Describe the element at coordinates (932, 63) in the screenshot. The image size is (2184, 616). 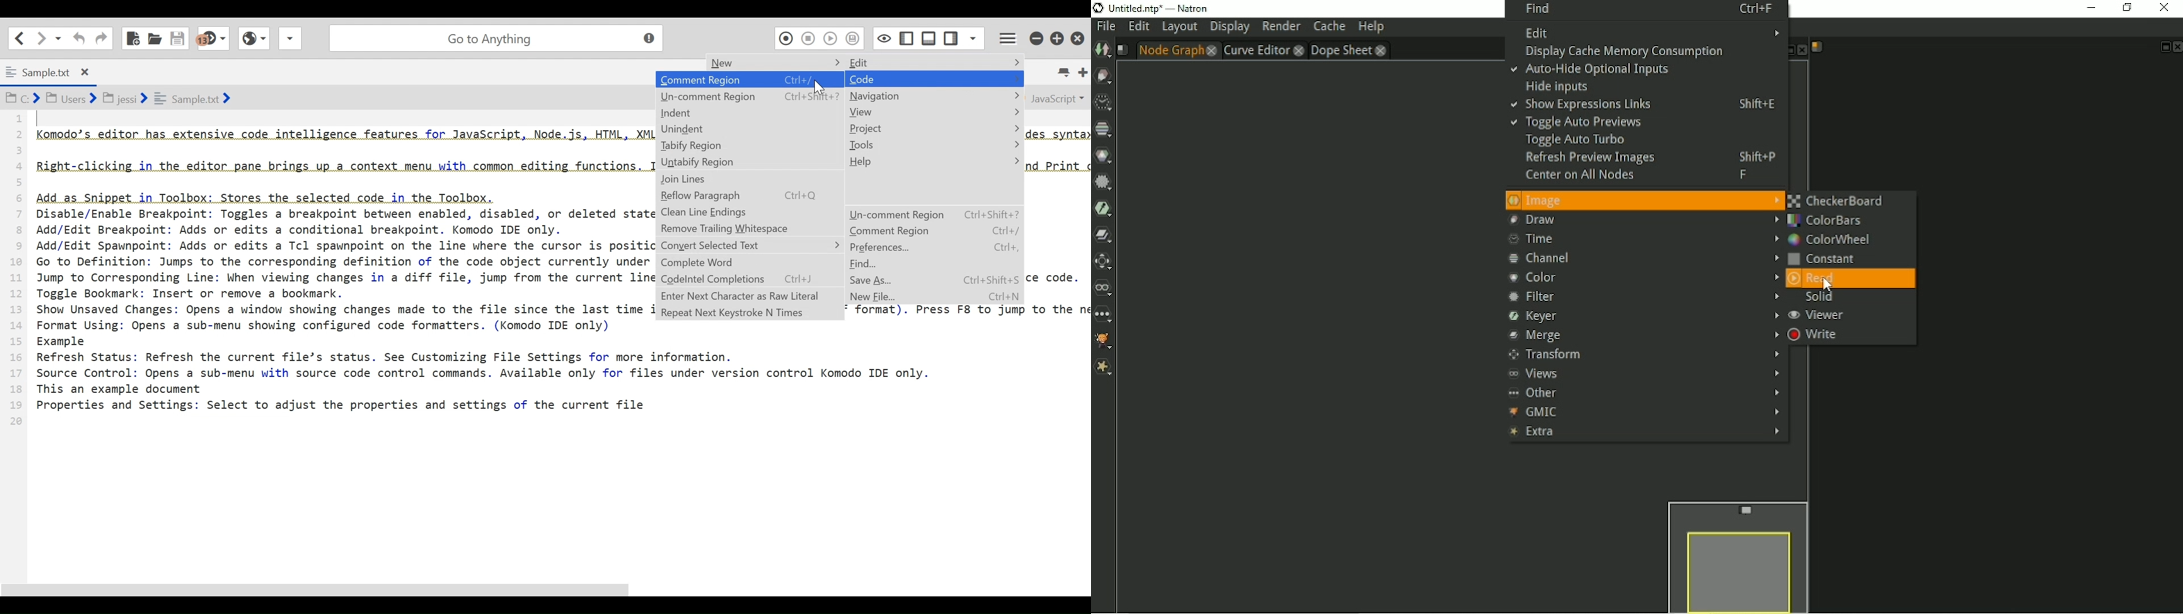
I see `` at that location.